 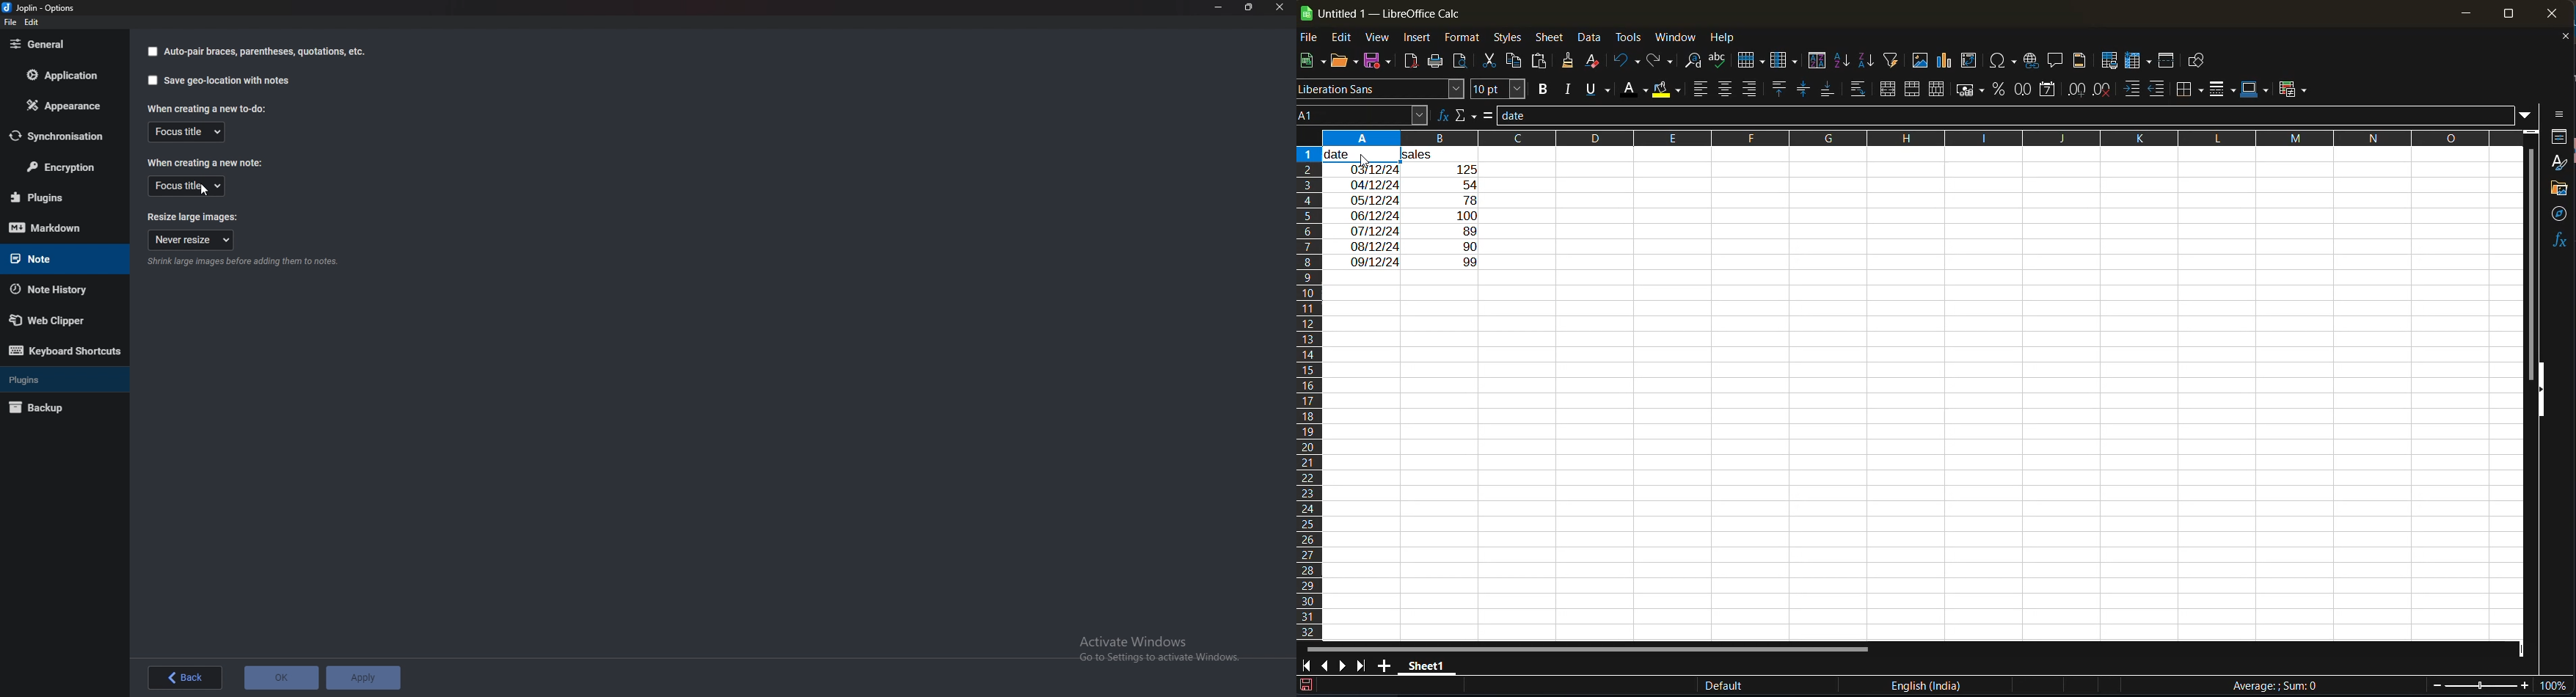 What do you see at coordinates (2559, 139) in the screenshot?
I see `properties` at bounding box center [2559, 139].